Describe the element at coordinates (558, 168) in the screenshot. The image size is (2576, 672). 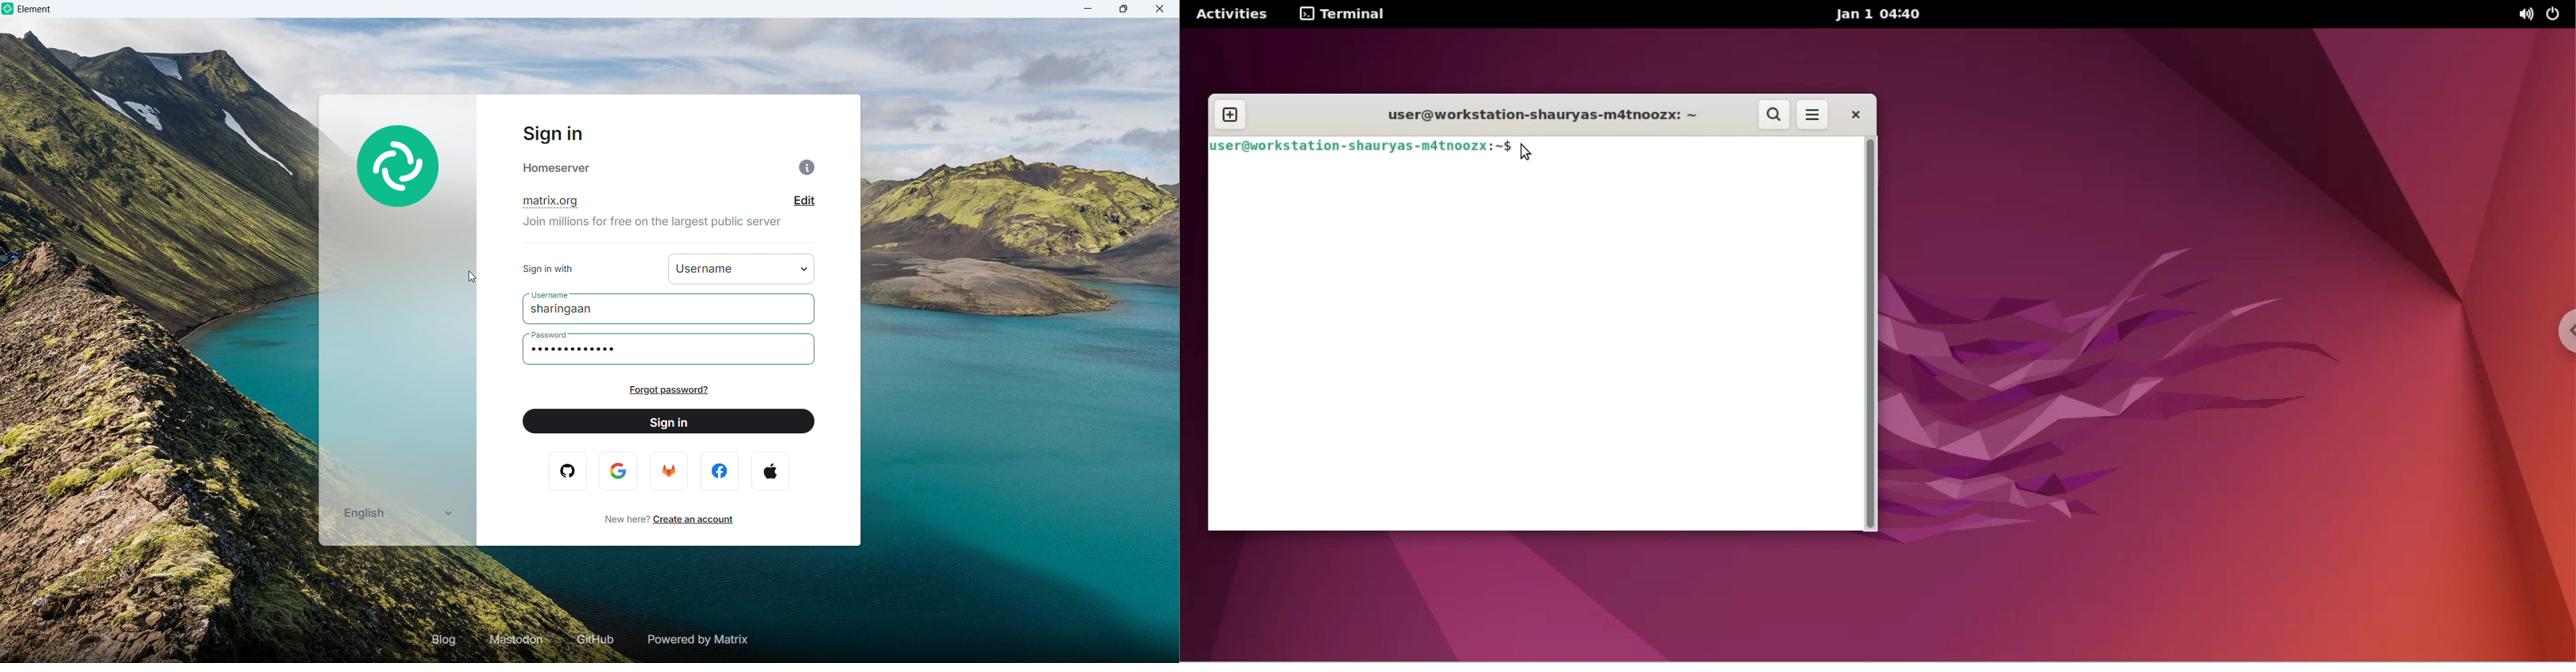
I see `home Server ` at that location.